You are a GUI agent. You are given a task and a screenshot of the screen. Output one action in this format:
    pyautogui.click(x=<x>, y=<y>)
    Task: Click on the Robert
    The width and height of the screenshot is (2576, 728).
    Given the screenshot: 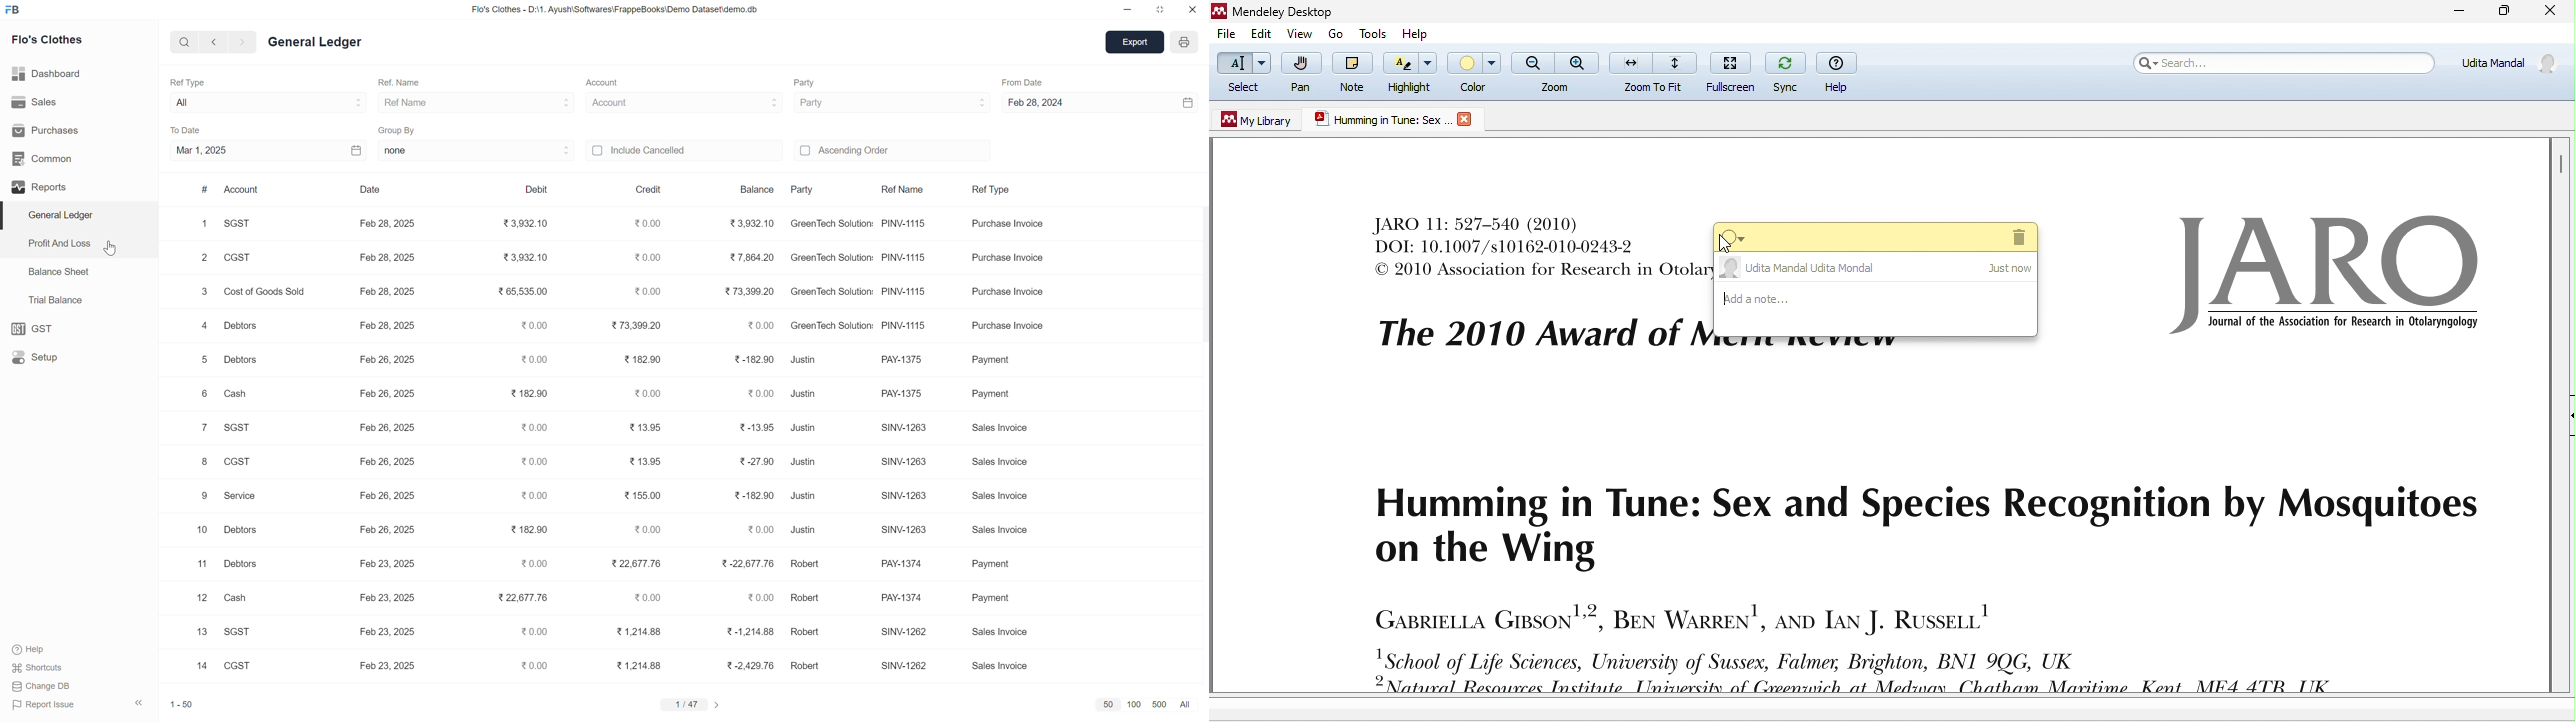 What is the action you would take?
    pyautogui.click(x=808, y=665)
    